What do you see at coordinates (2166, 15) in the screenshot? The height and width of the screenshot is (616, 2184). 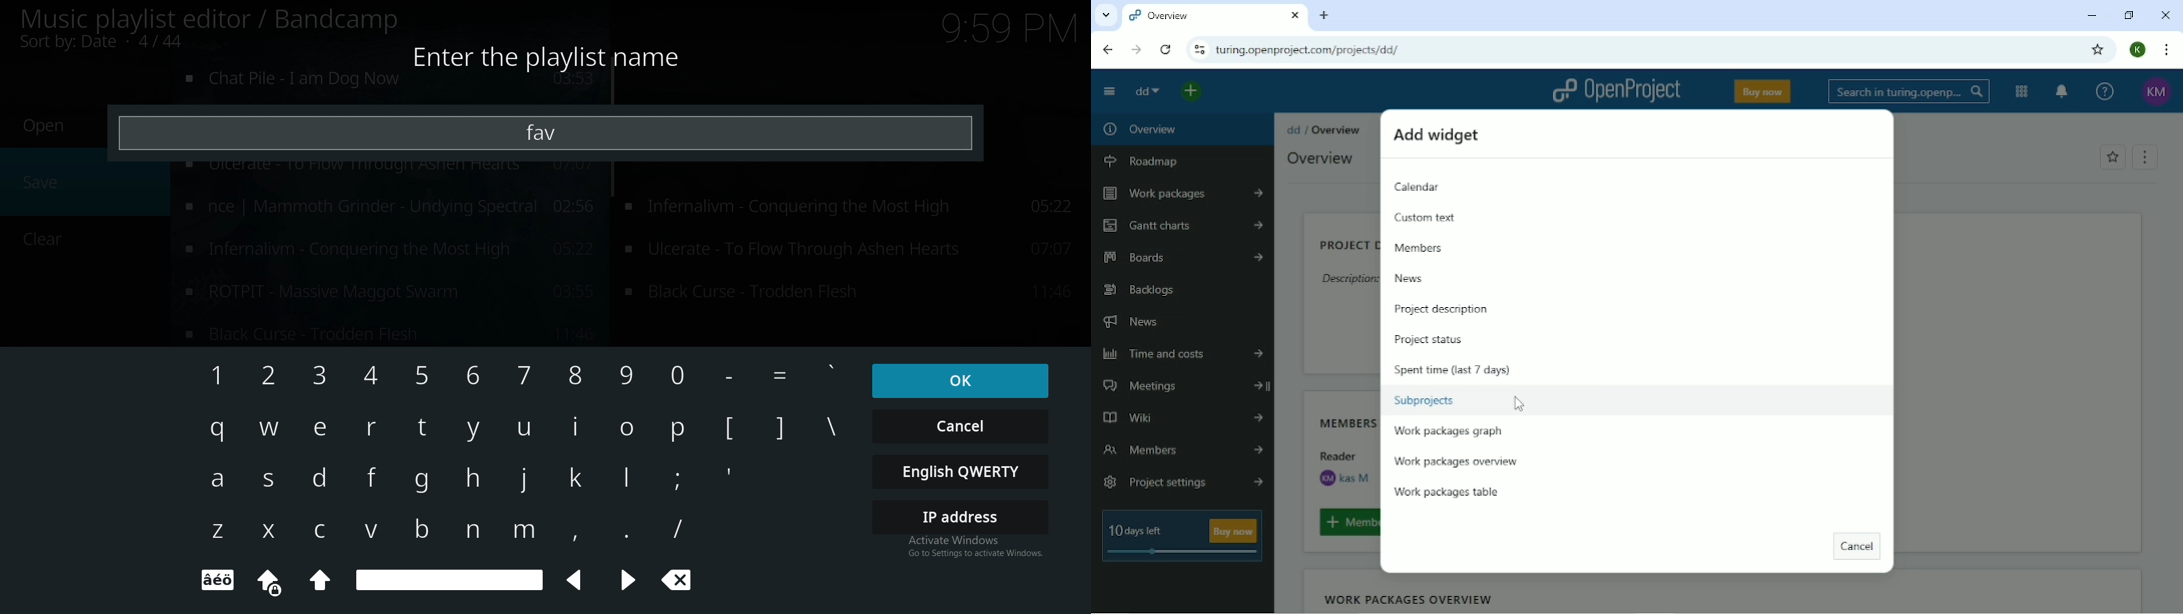 I see `Close` at bounding box center [2166, 15].